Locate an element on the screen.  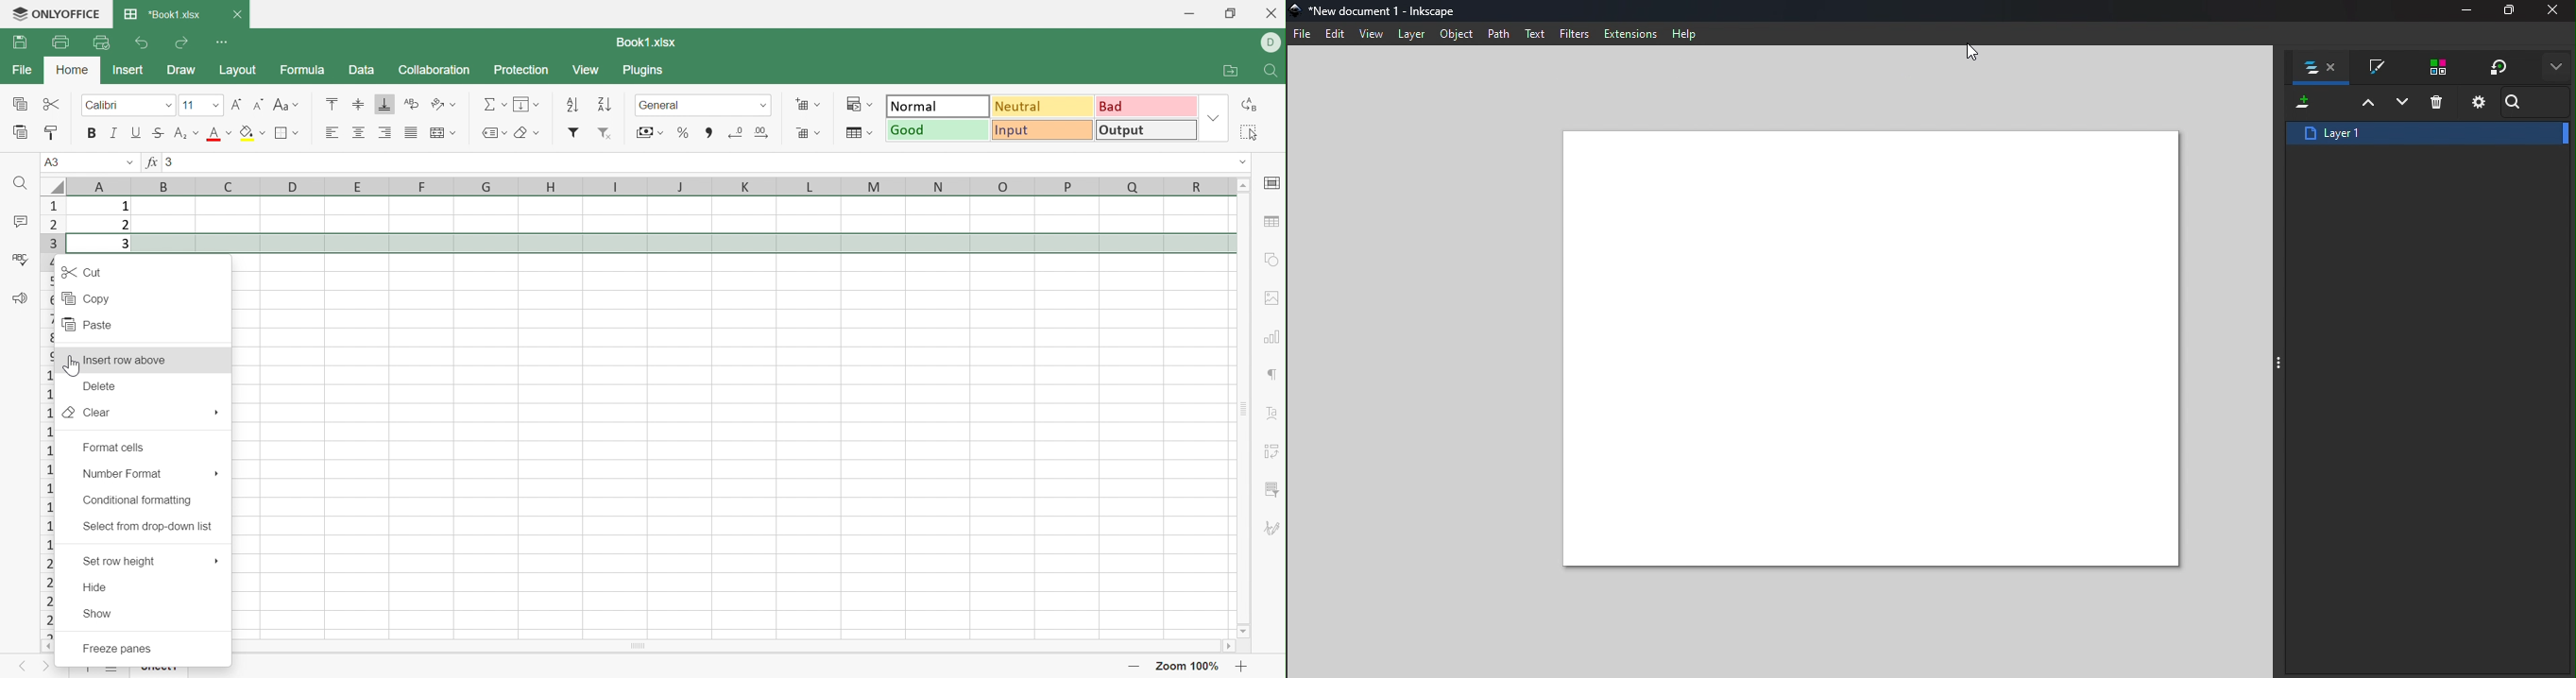
Print is located at coordinates (61, 42).